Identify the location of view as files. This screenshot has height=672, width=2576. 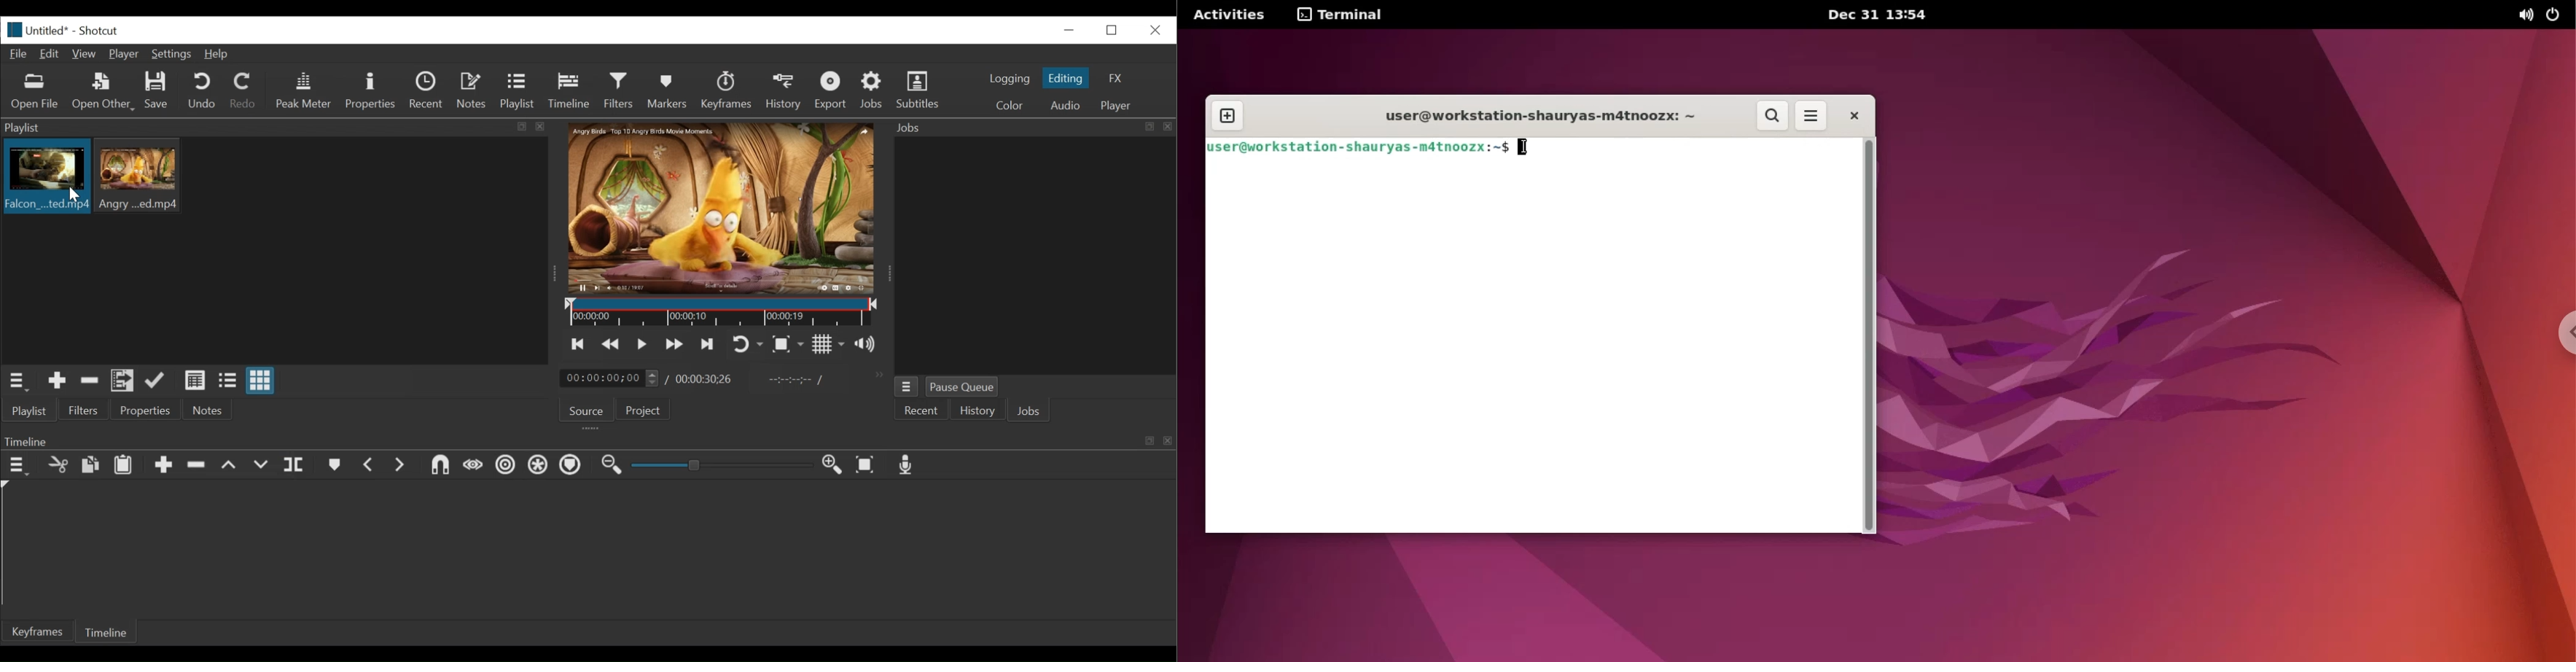
(229, 380).